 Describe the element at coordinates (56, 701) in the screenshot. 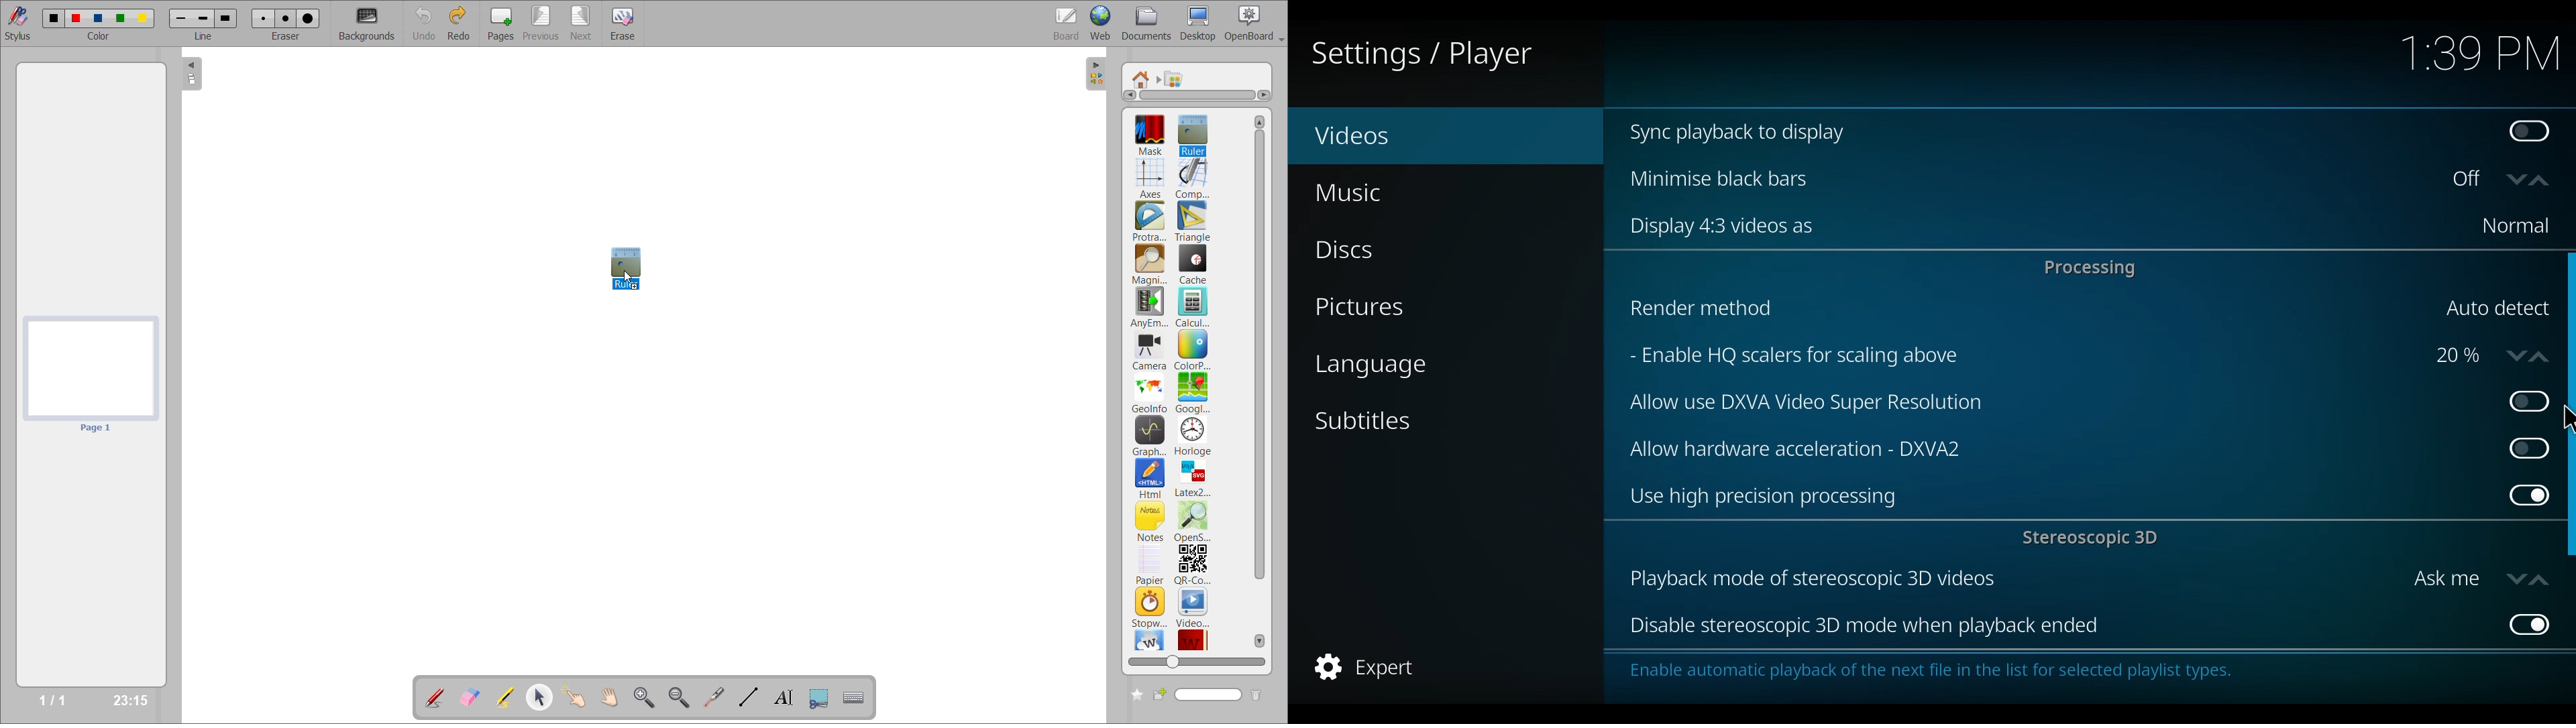

I see `1/1` at that location.